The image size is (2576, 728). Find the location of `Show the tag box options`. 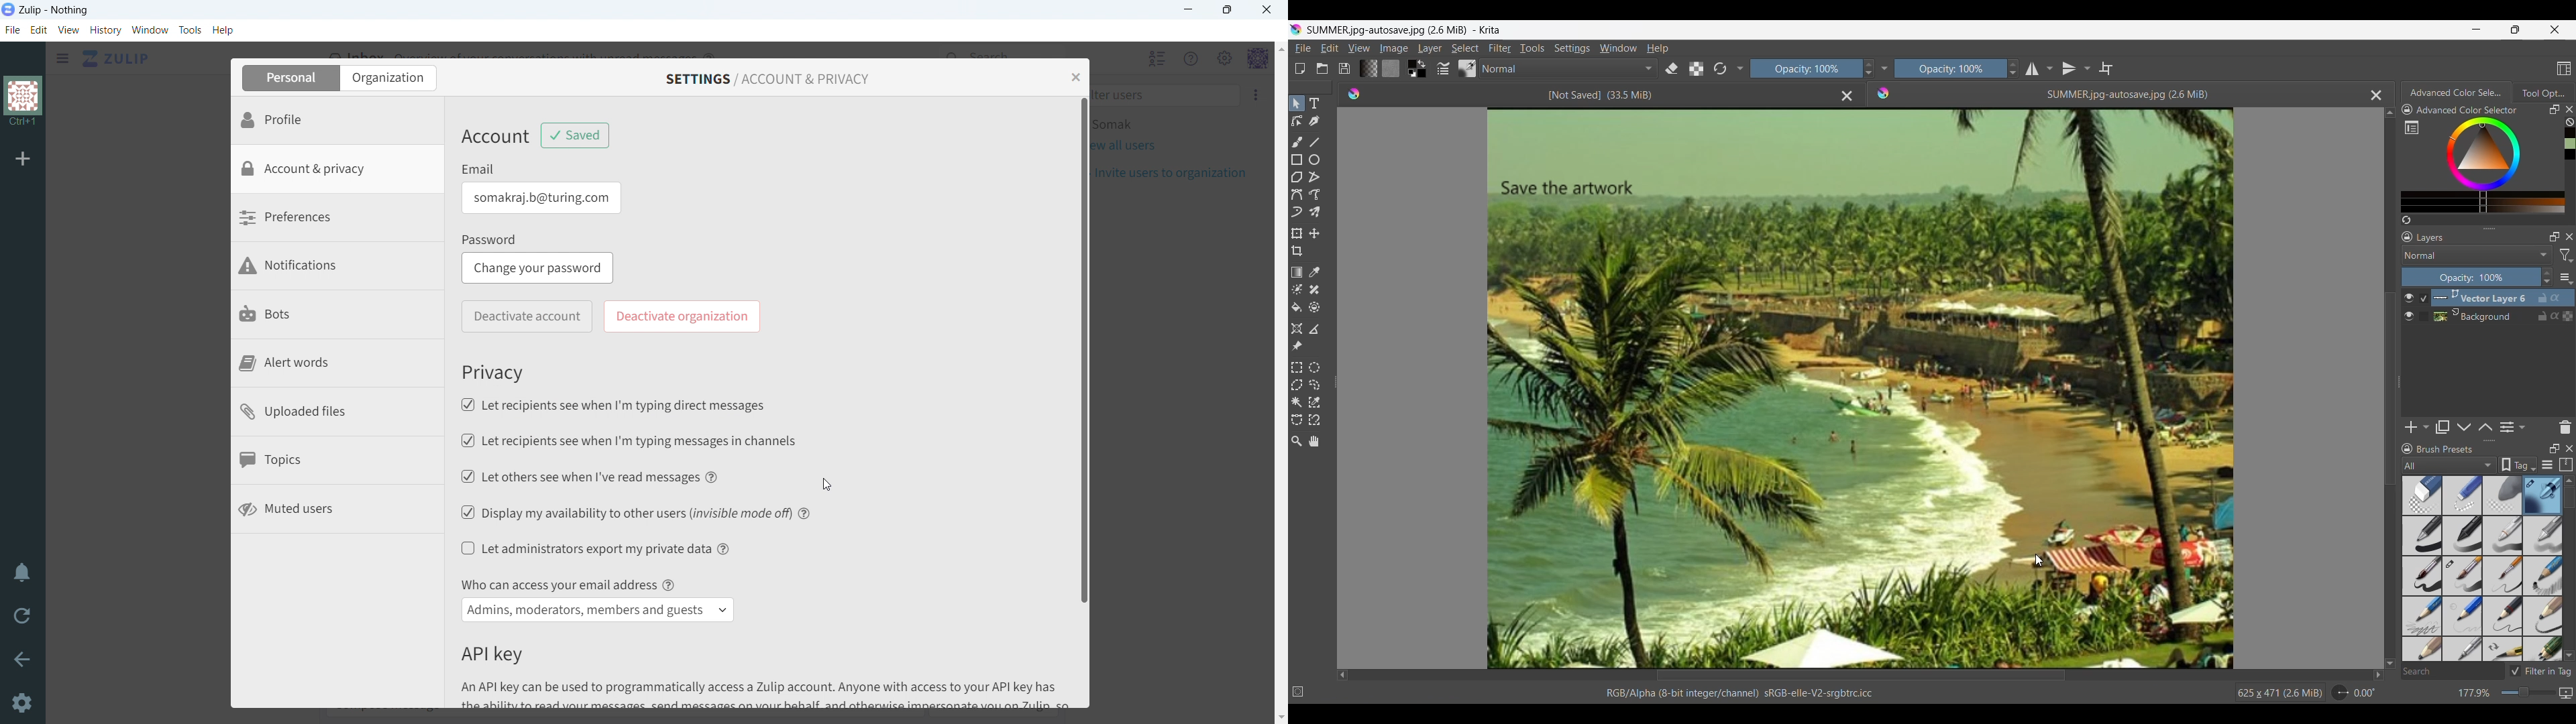

Show the tag box options is located at coordinates (2518, 465).